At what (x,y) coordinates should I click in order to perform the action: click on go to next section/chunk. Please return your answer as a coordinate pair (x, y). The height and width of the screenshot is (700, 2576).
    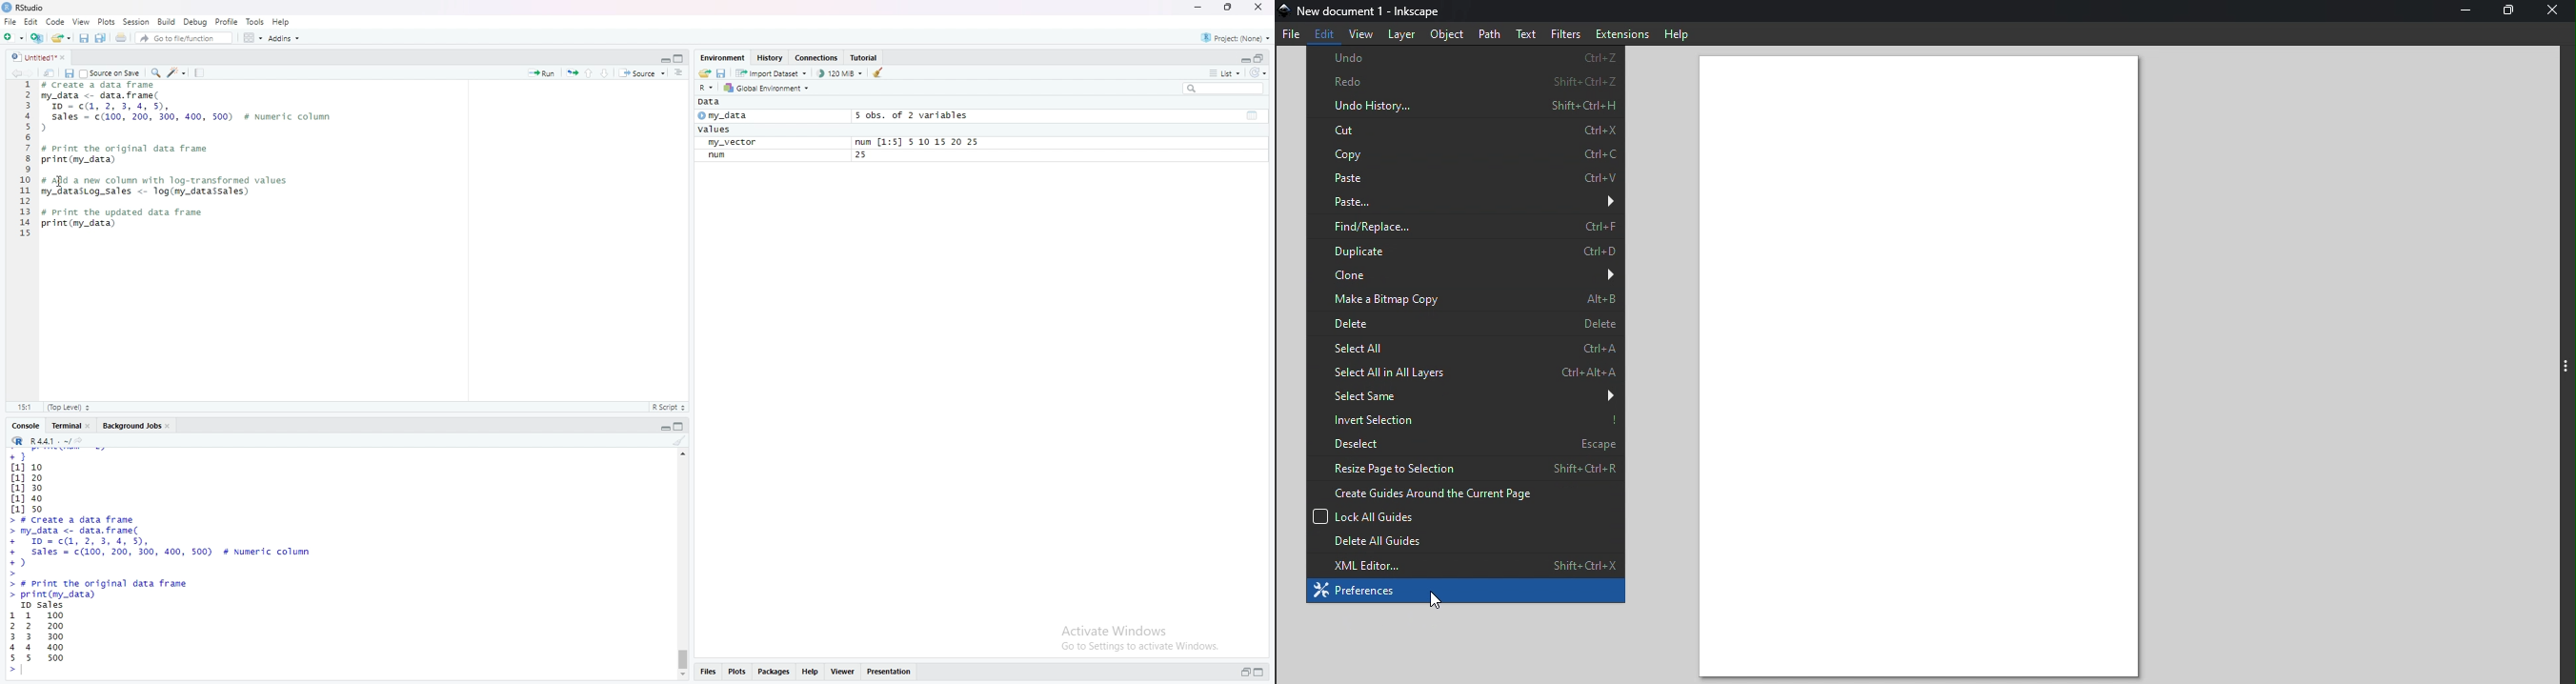
    Looking at the image, I should click on (608, 74).